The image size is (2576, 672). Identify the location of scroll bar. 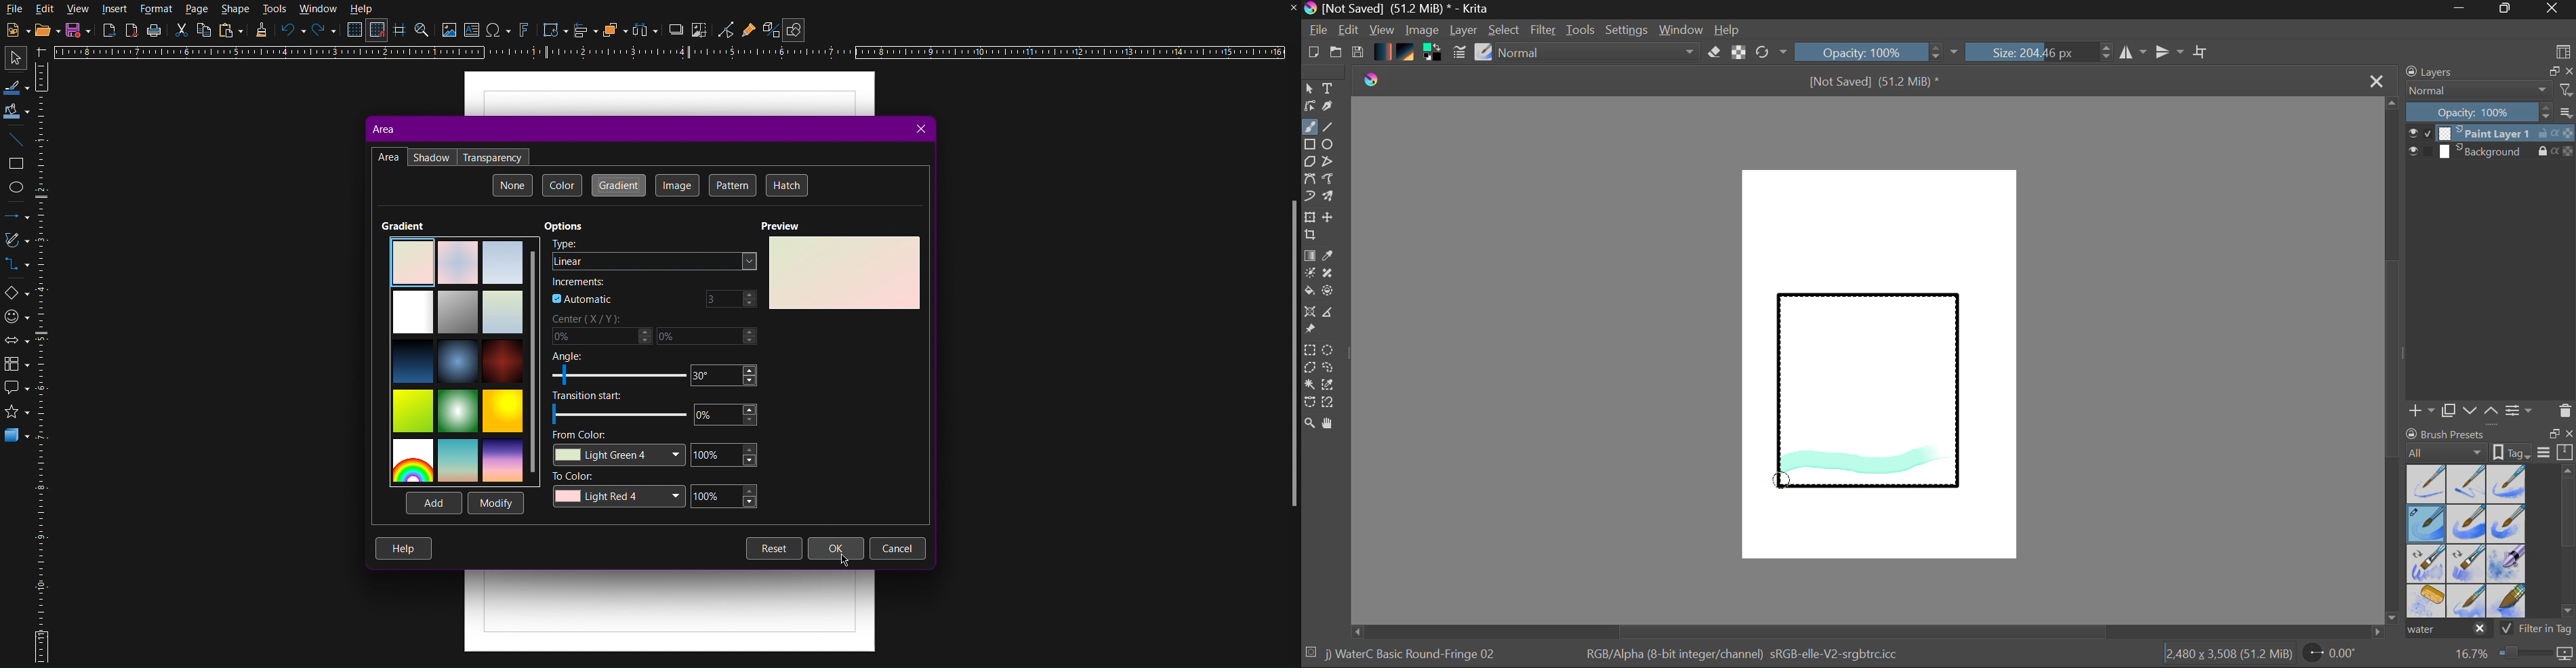
(1287, 359).